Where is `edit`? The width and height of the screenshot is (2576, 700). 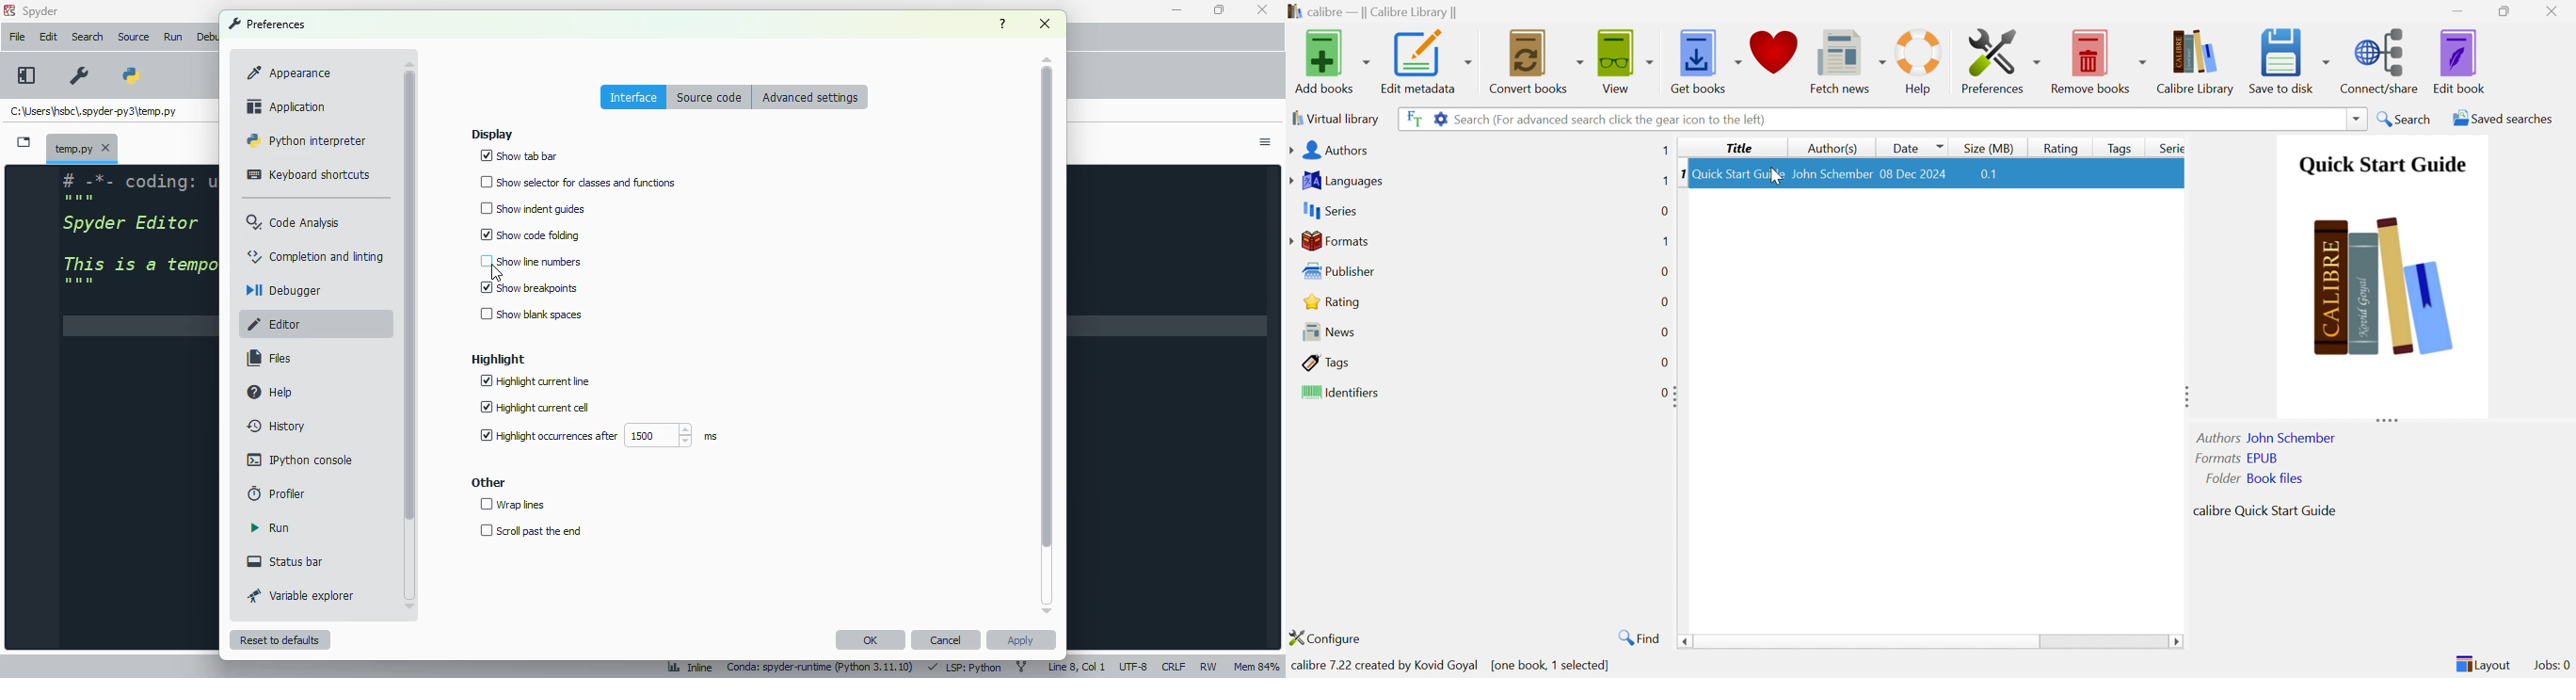 edit is located at coordinates (48, 37).